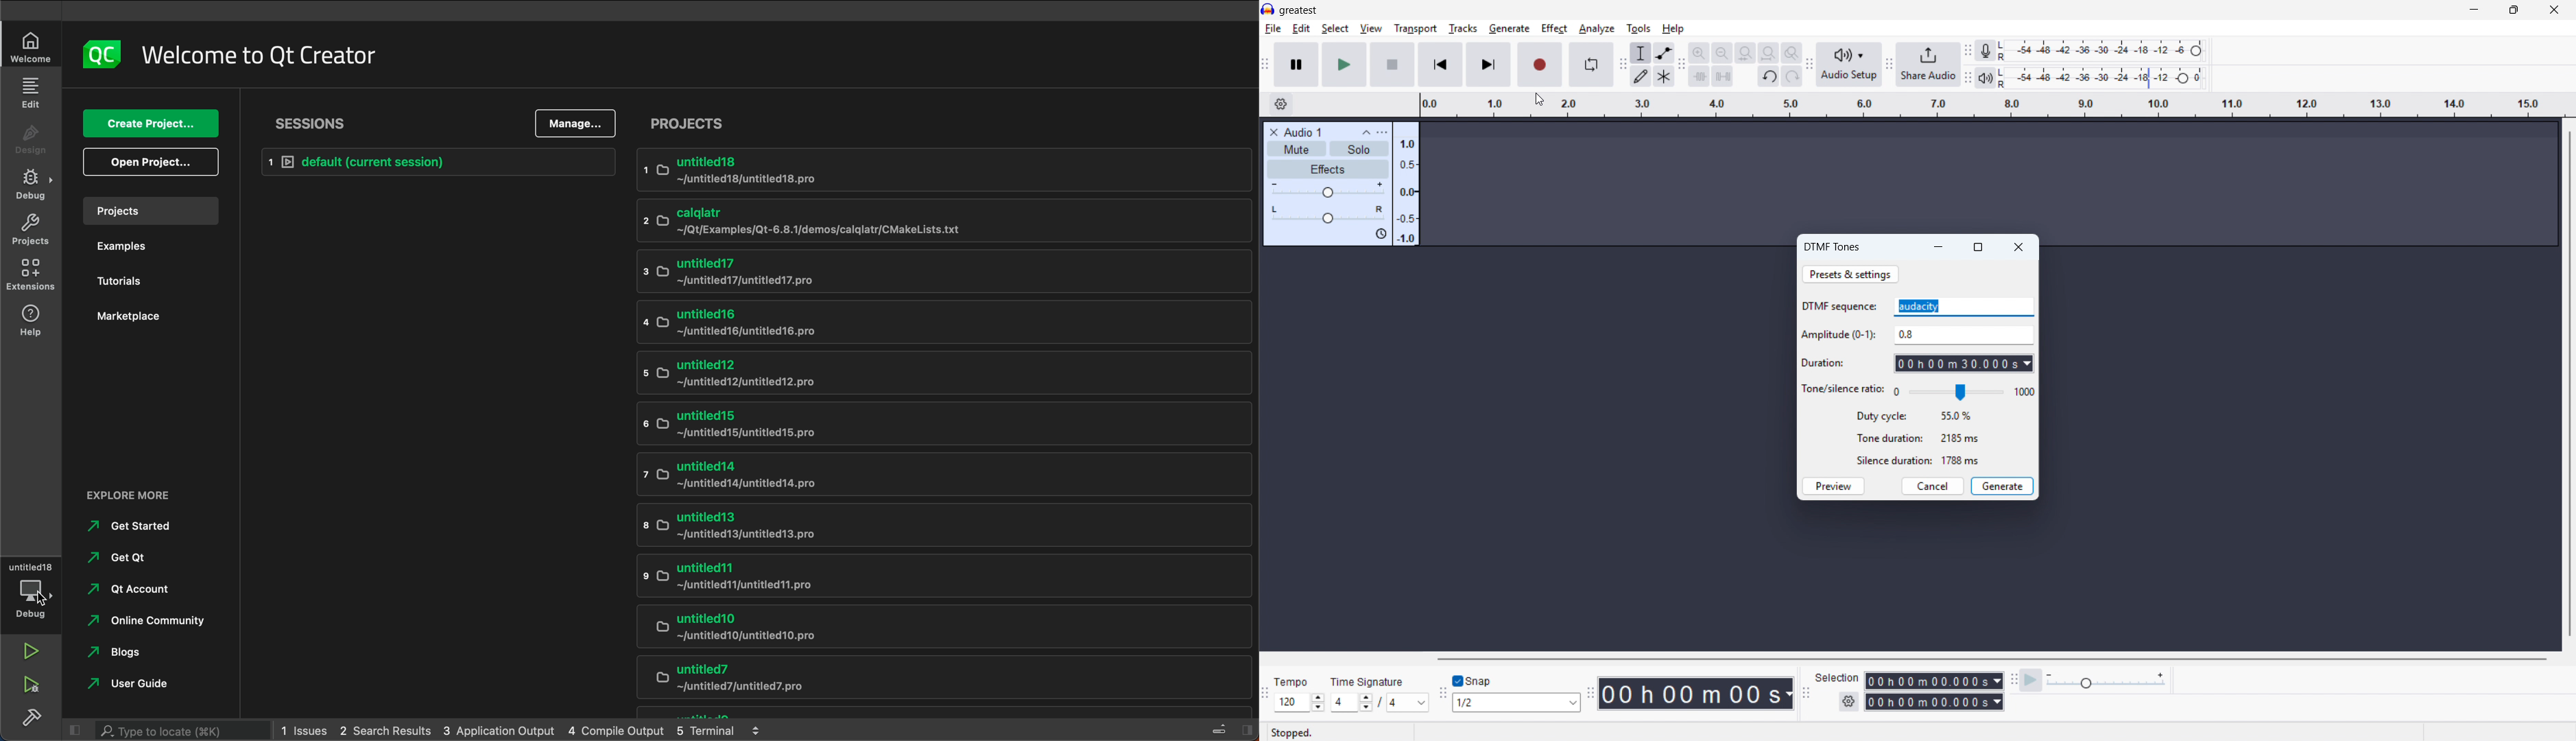 This screenshot has height=756, width=2576. I want to click on design, so click(31, 143).